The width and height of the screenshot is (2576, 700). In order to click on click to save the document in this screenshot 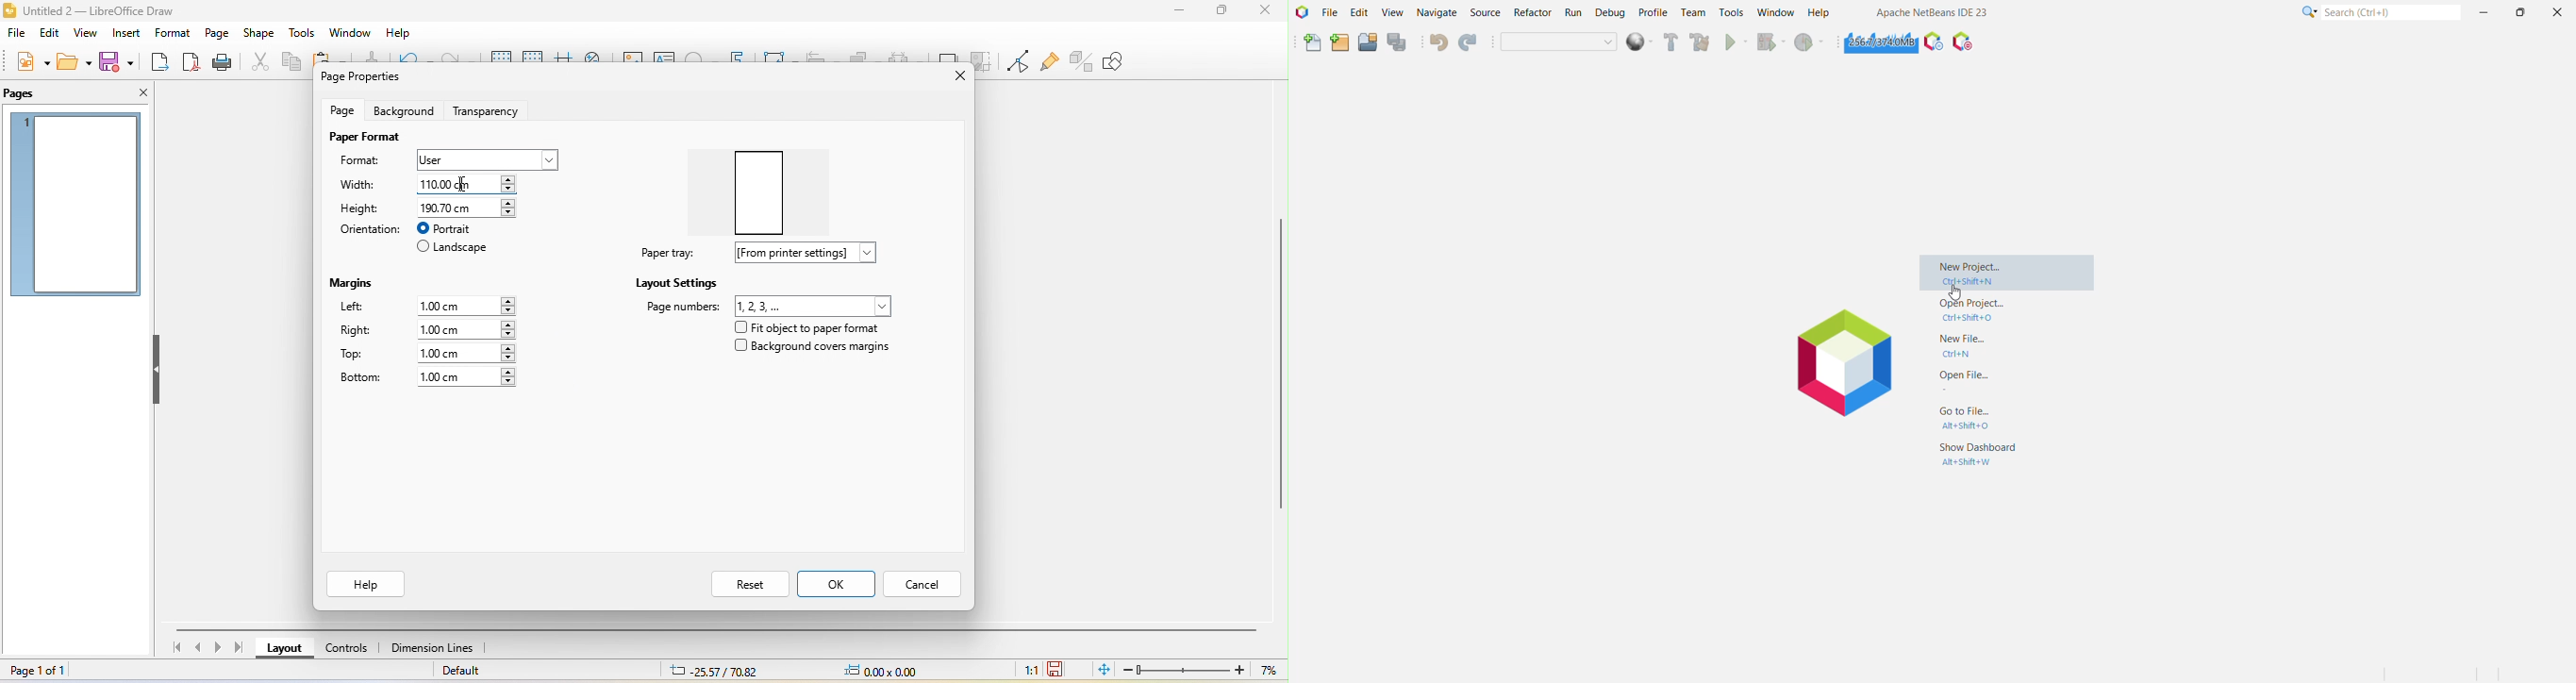, I will do `click(1056, 668)`.